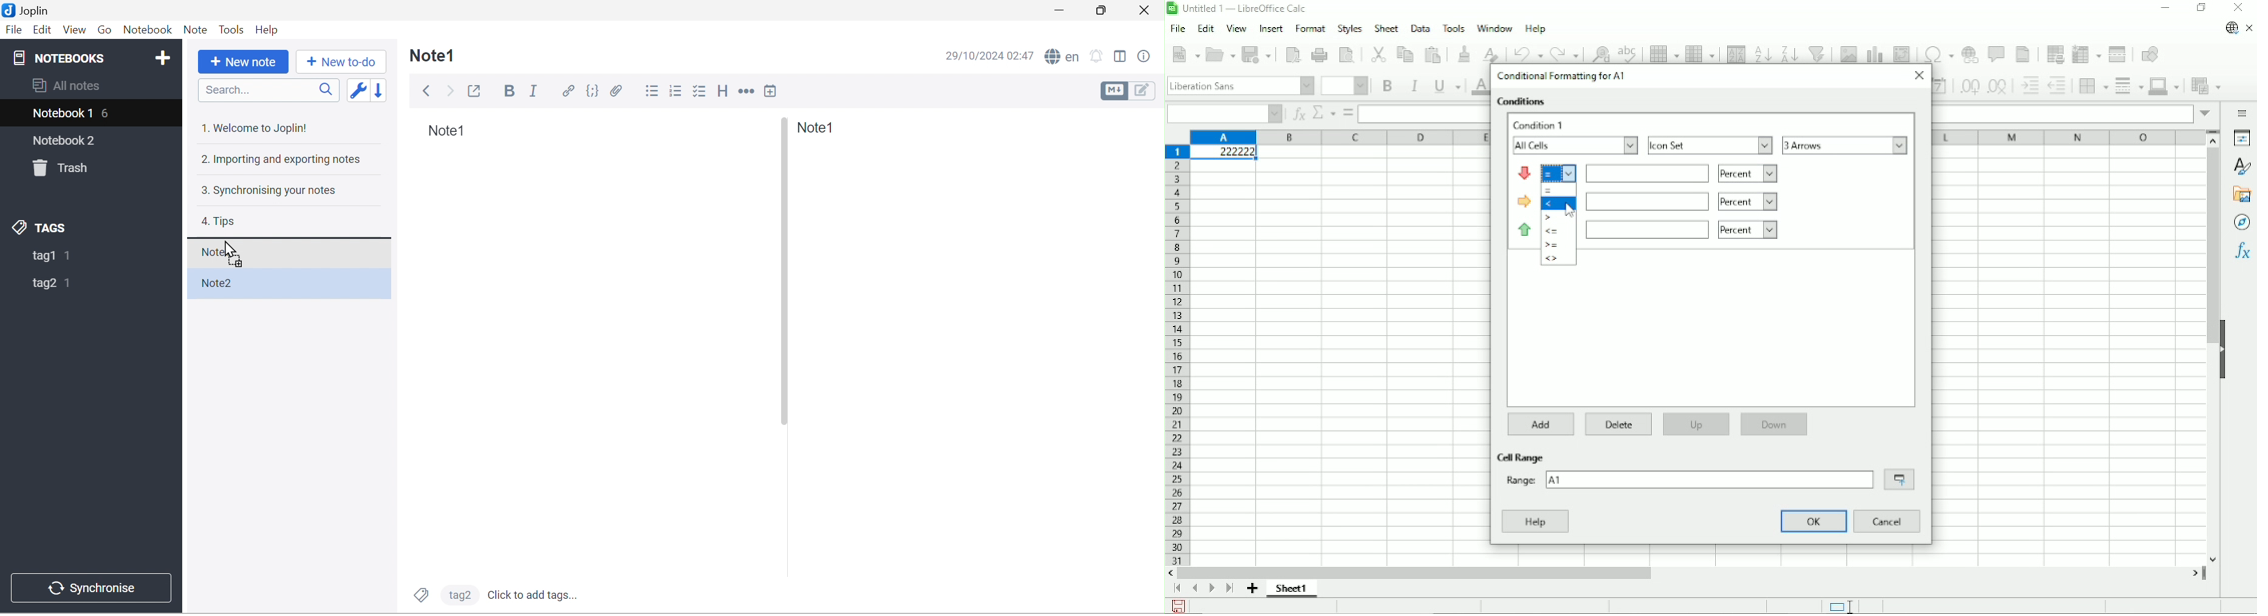  Describe the element at coordinates (1178, 29) in the screenshot. I see `File` at that location.